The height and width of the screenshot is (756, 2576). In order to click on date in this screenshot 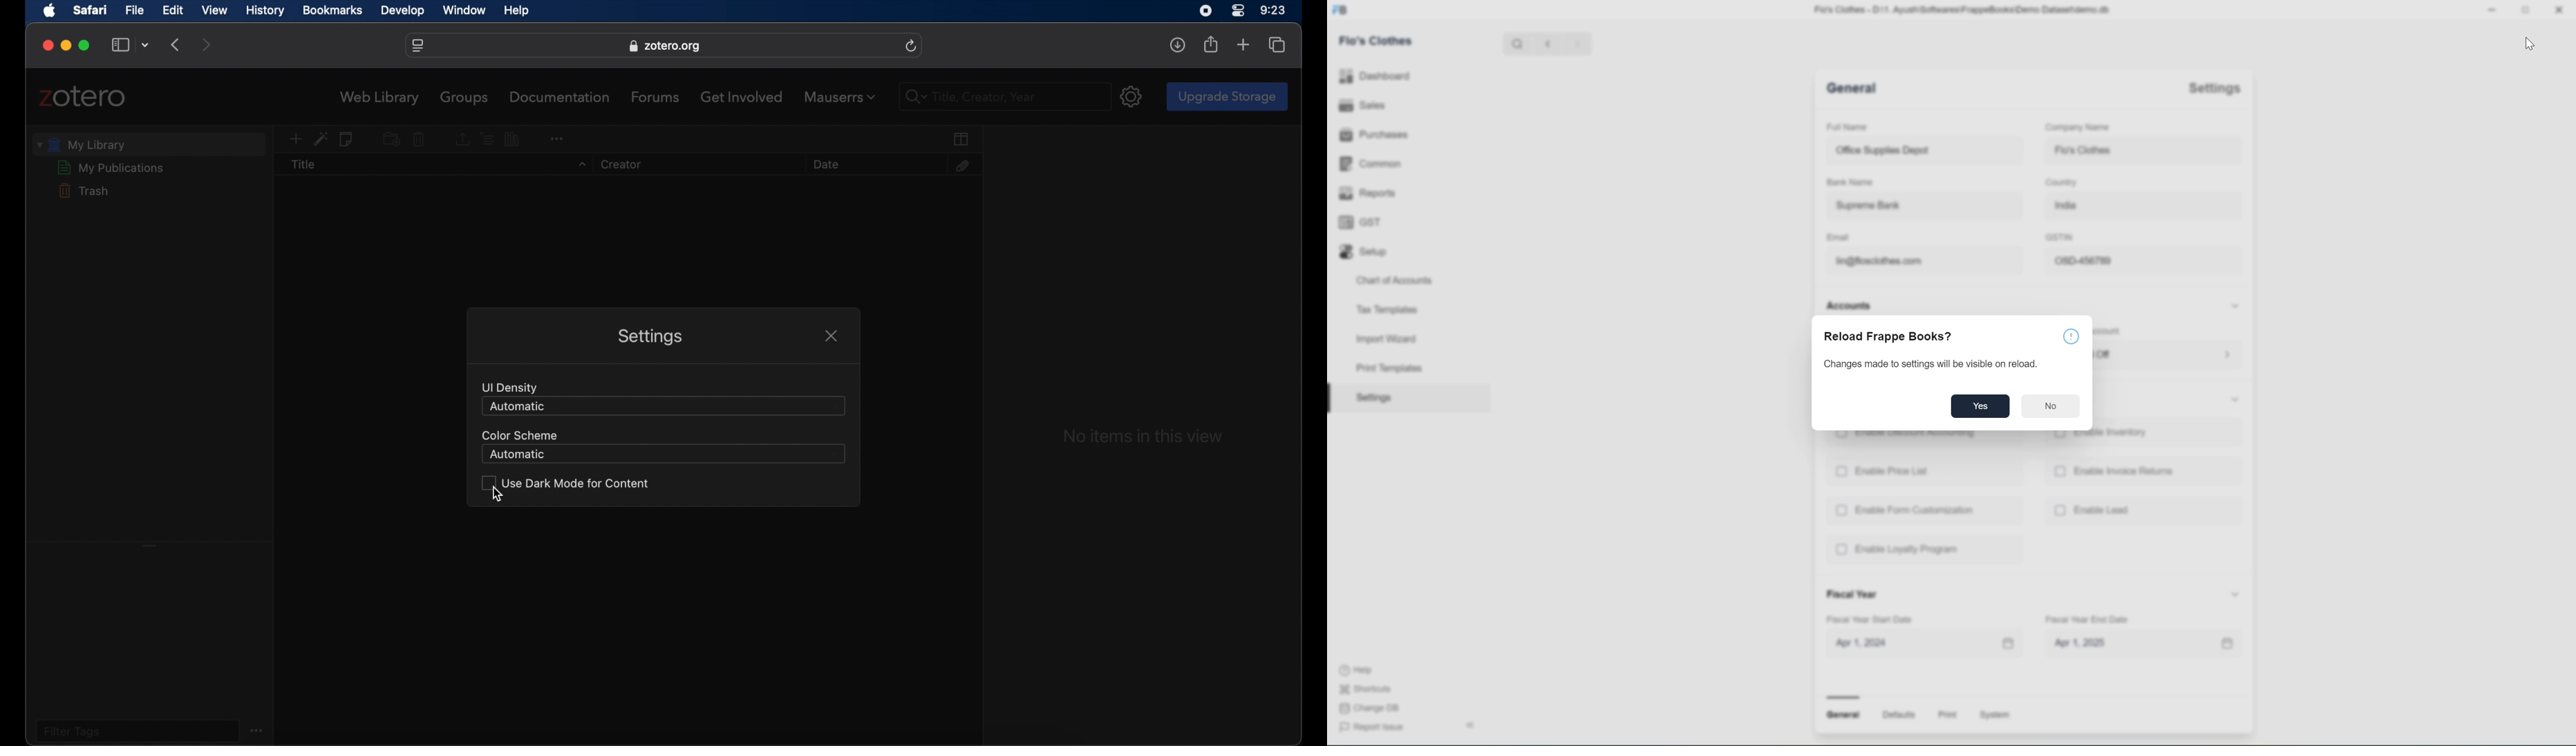, I will do `click(825, 164)`.